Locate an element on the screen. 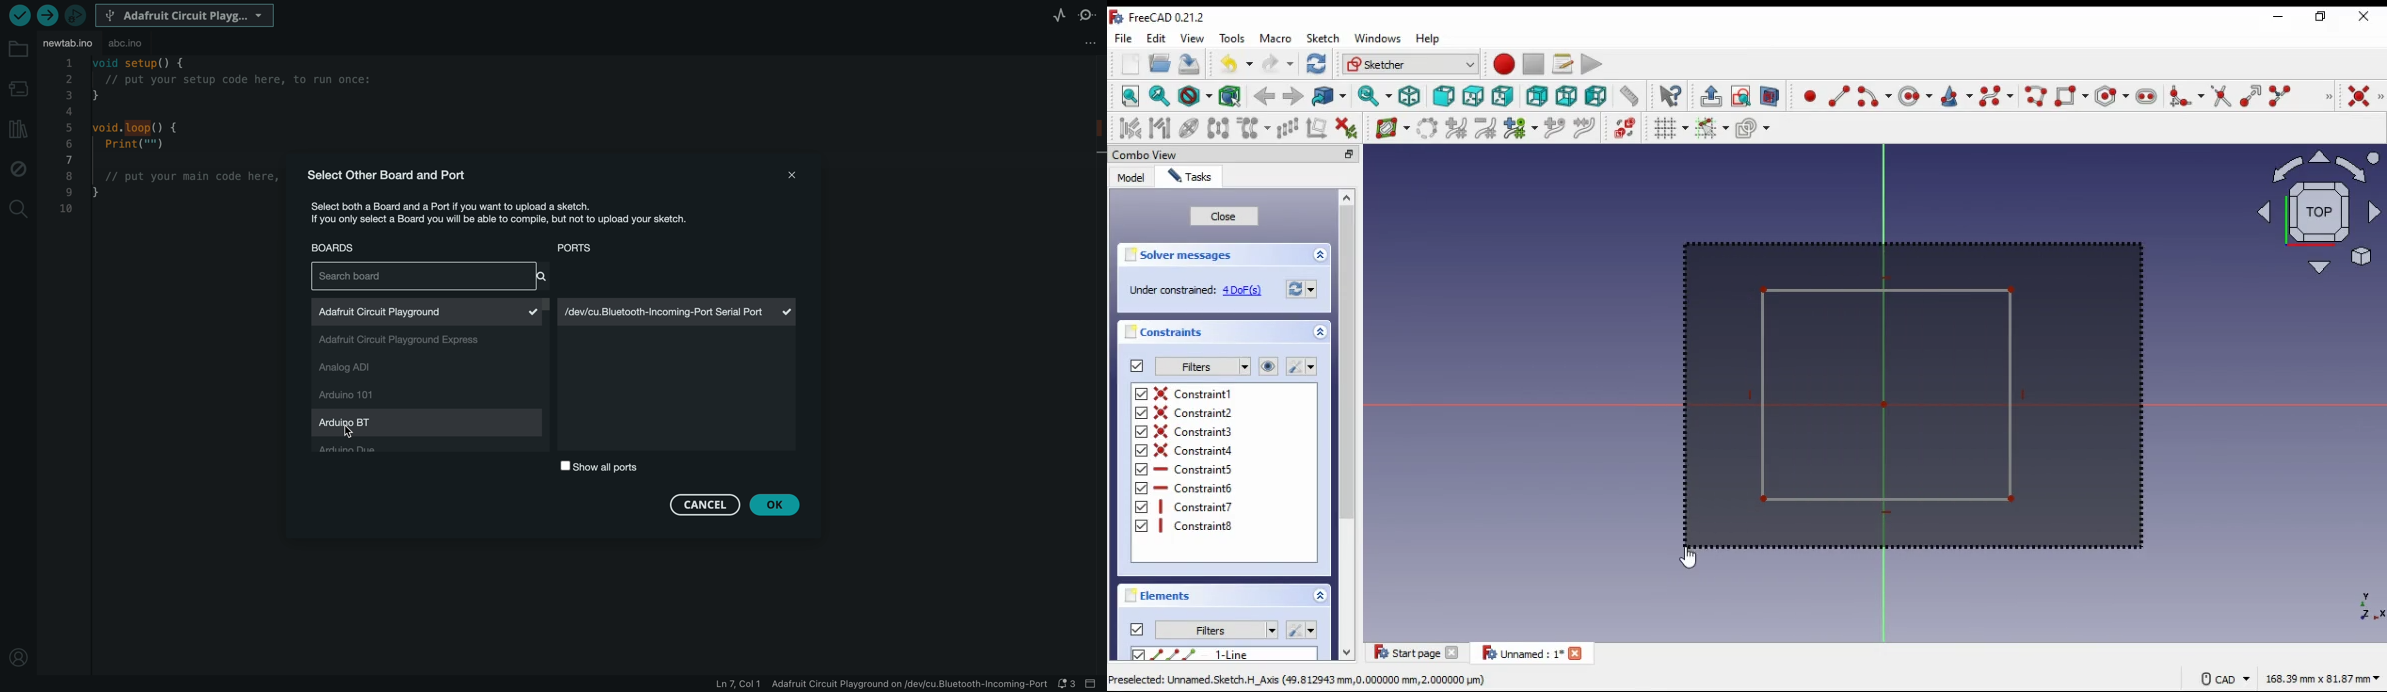 The image size is (2408, 700). rectangular array is located at coordinates (1287, 129).